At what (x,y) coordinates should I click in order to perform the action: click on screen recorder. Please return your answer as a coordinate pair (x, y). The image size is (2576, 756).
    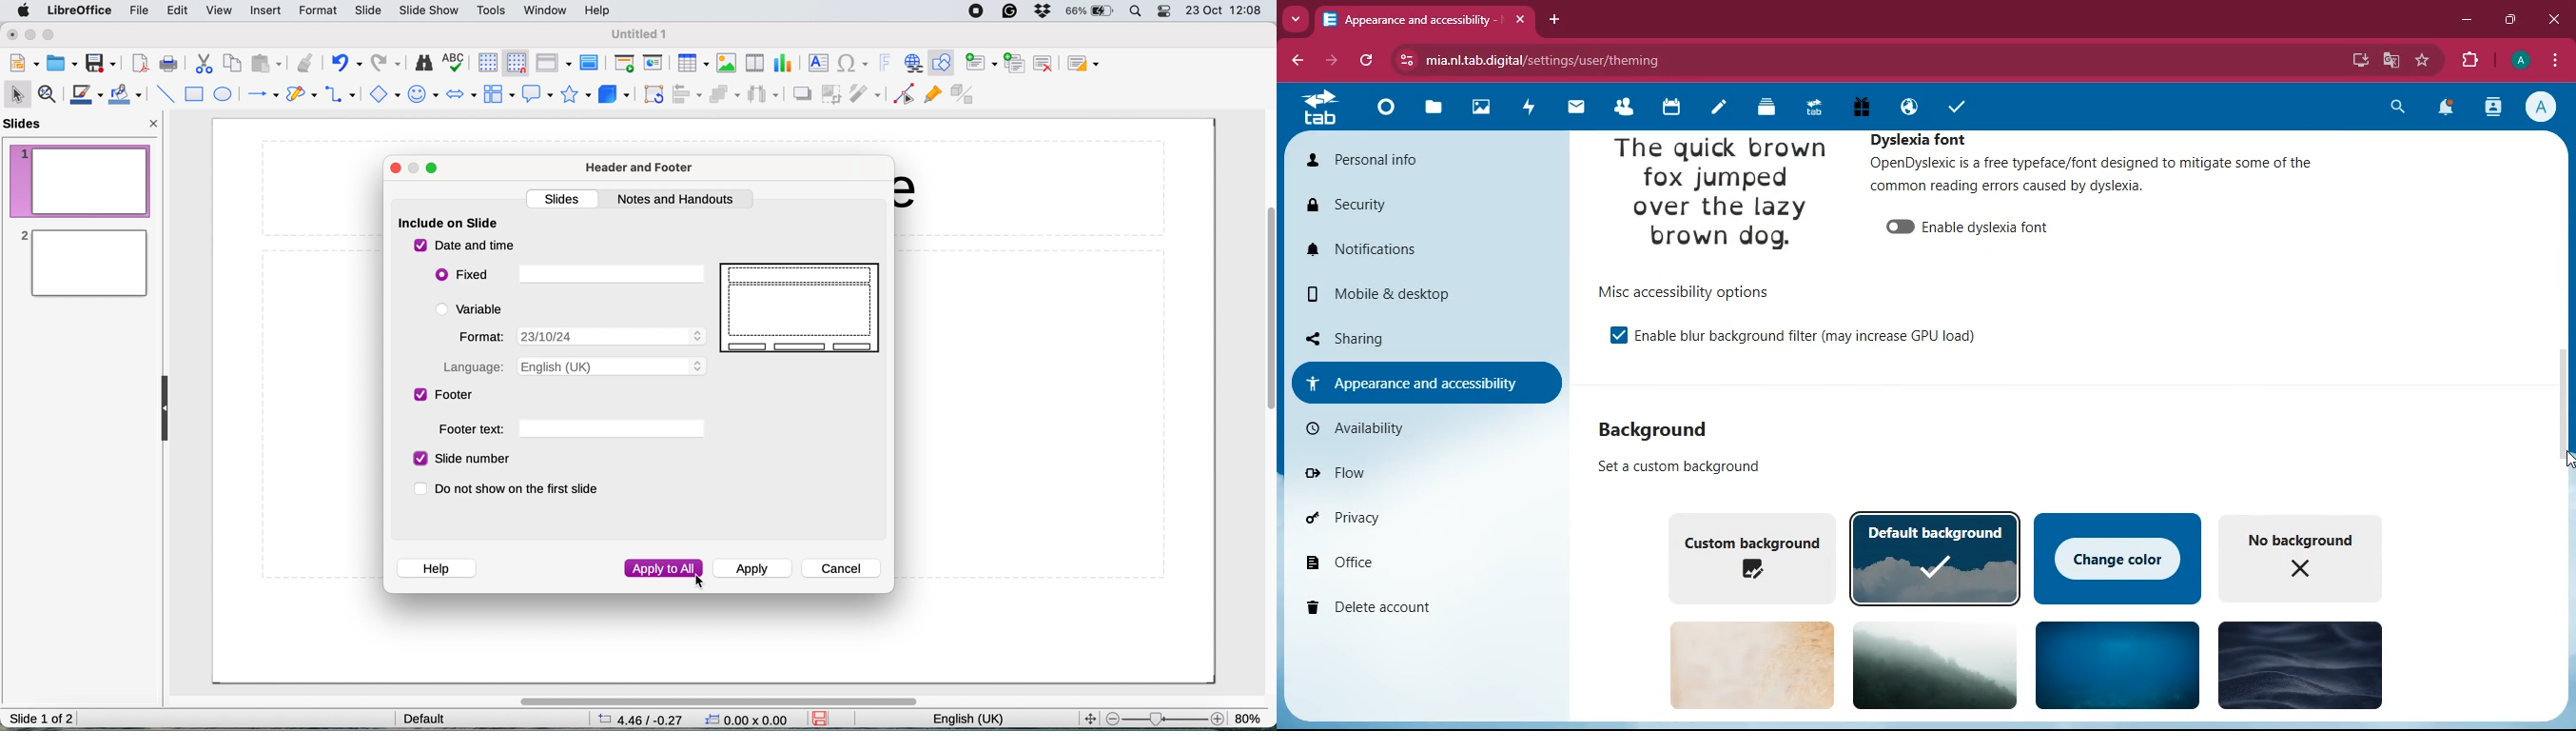
    Looking at the image, I should click on (980, 11).